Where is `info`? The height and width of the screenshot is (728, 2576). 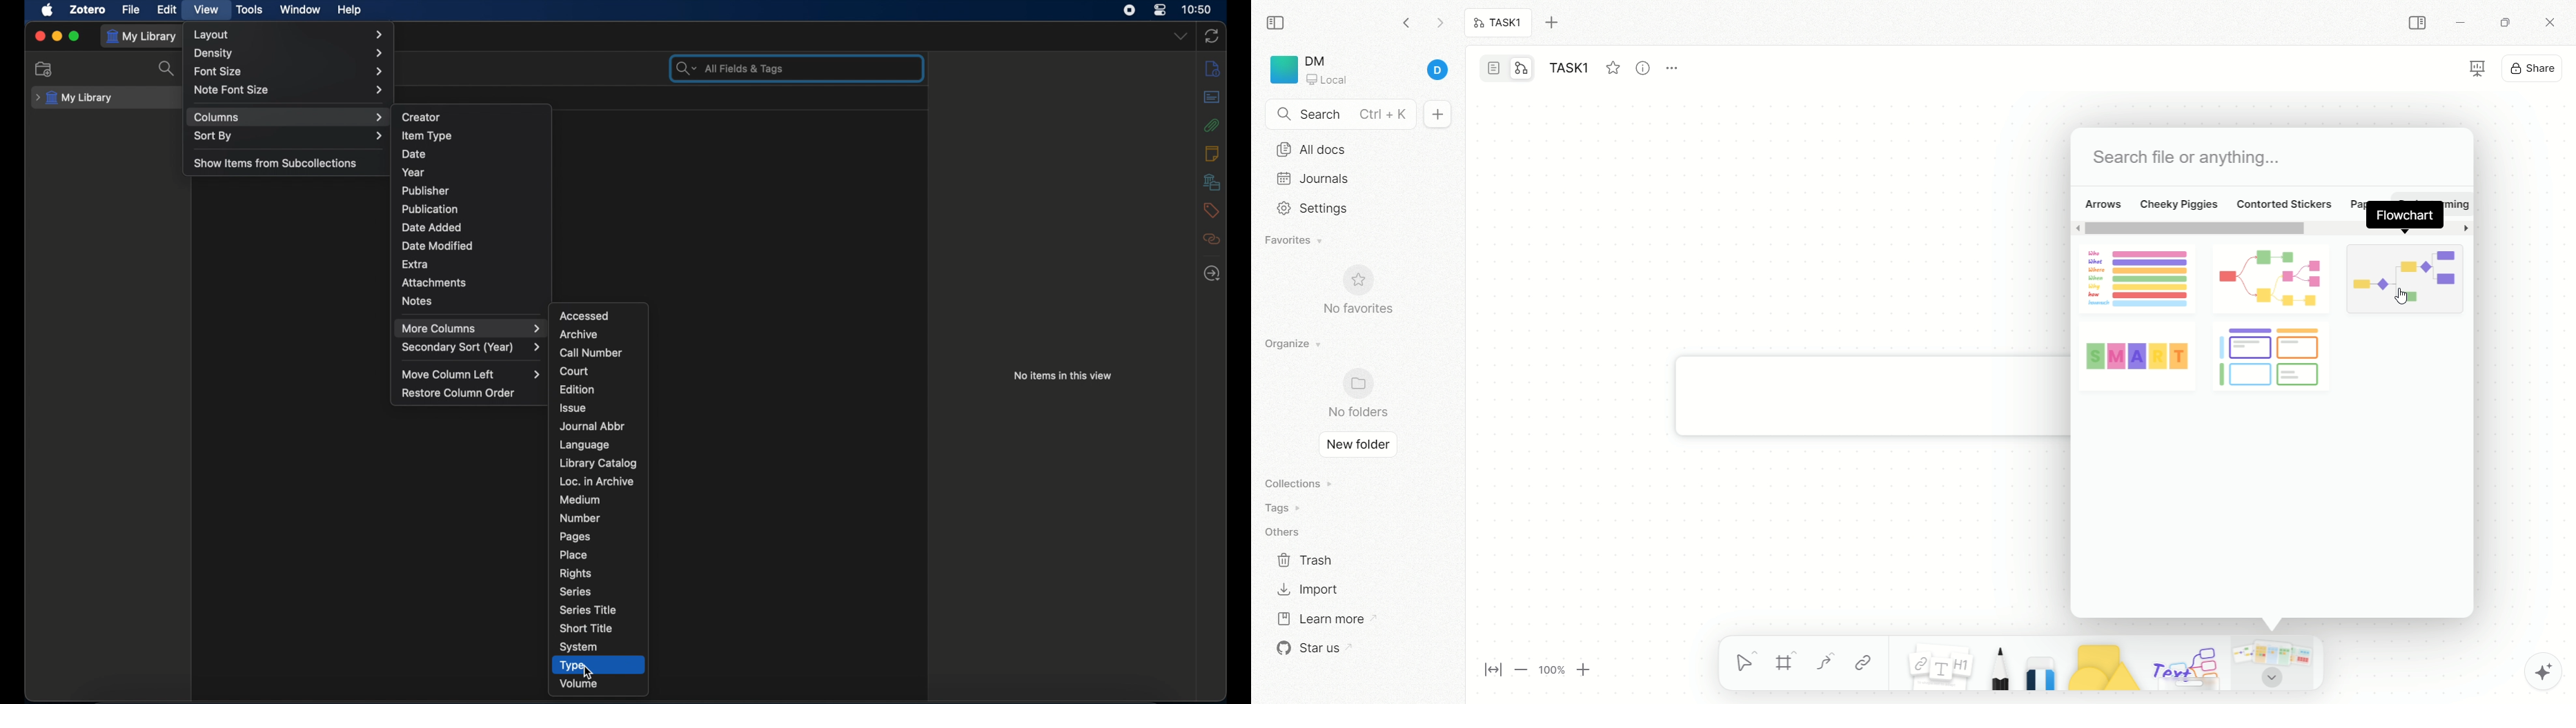
info is located at coordinates (1212, 68).